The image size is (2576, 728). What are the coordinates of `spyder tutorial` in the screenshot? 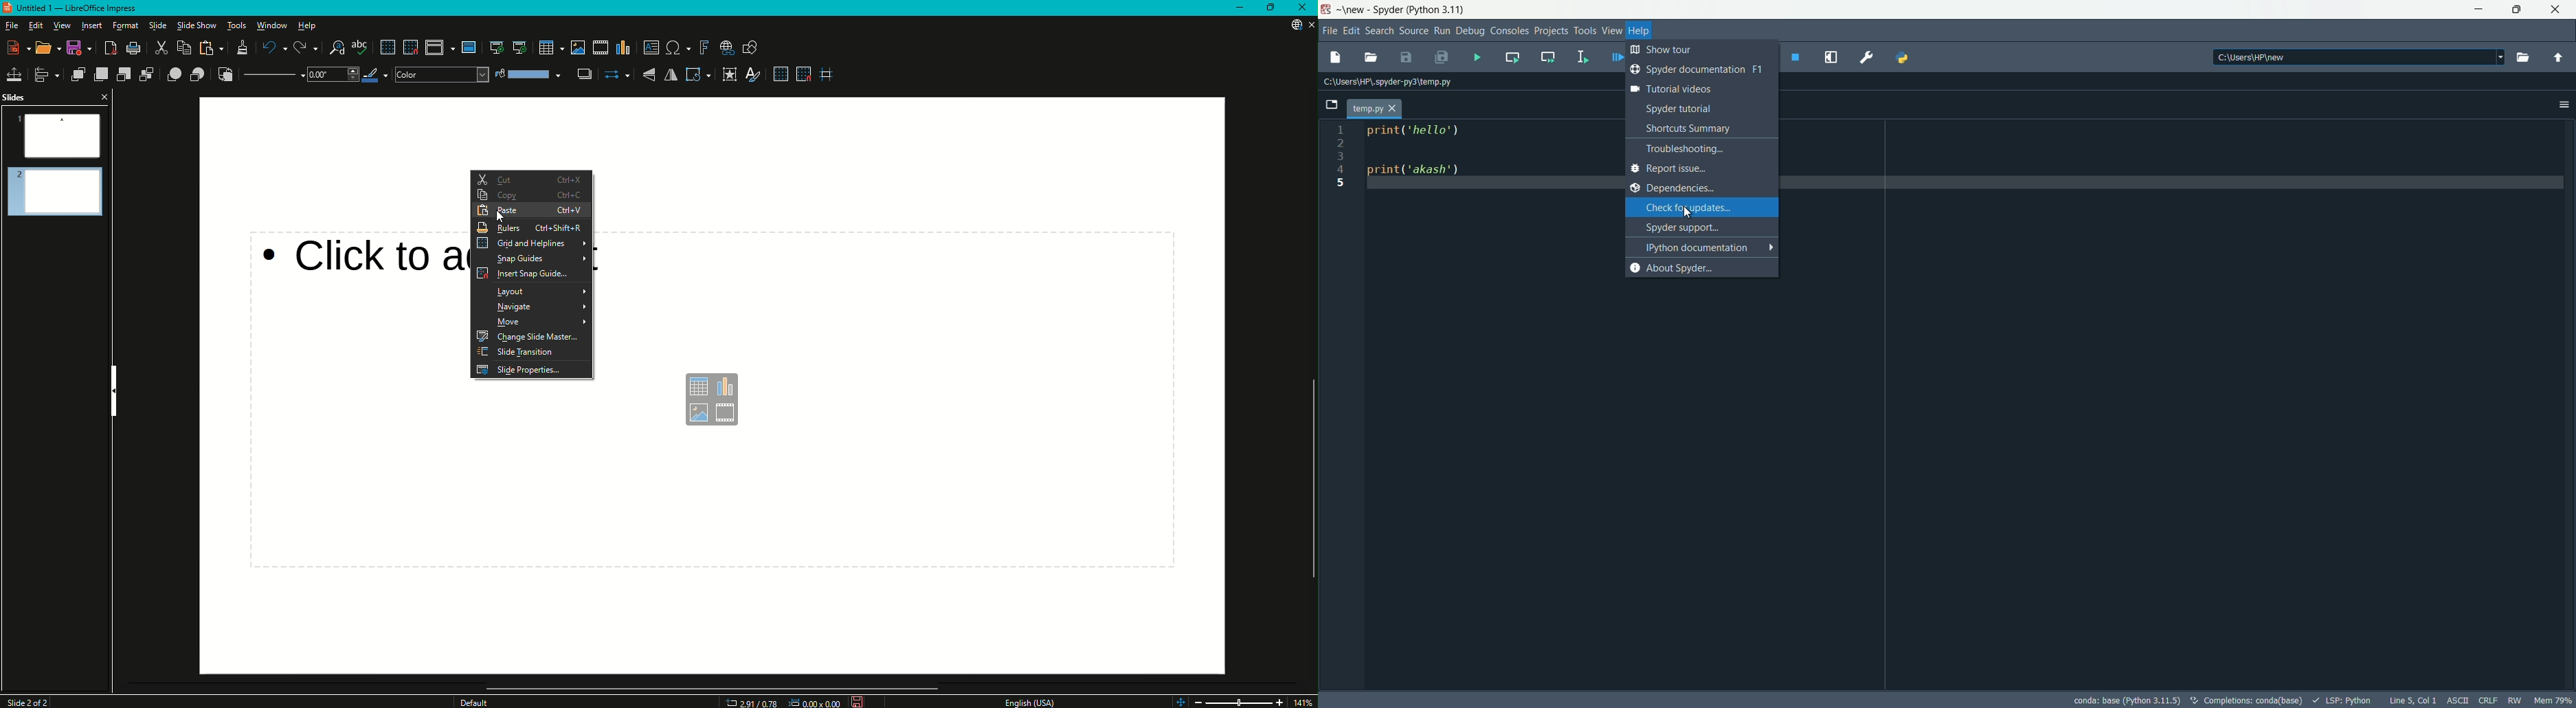 It's located at (1697, 108).